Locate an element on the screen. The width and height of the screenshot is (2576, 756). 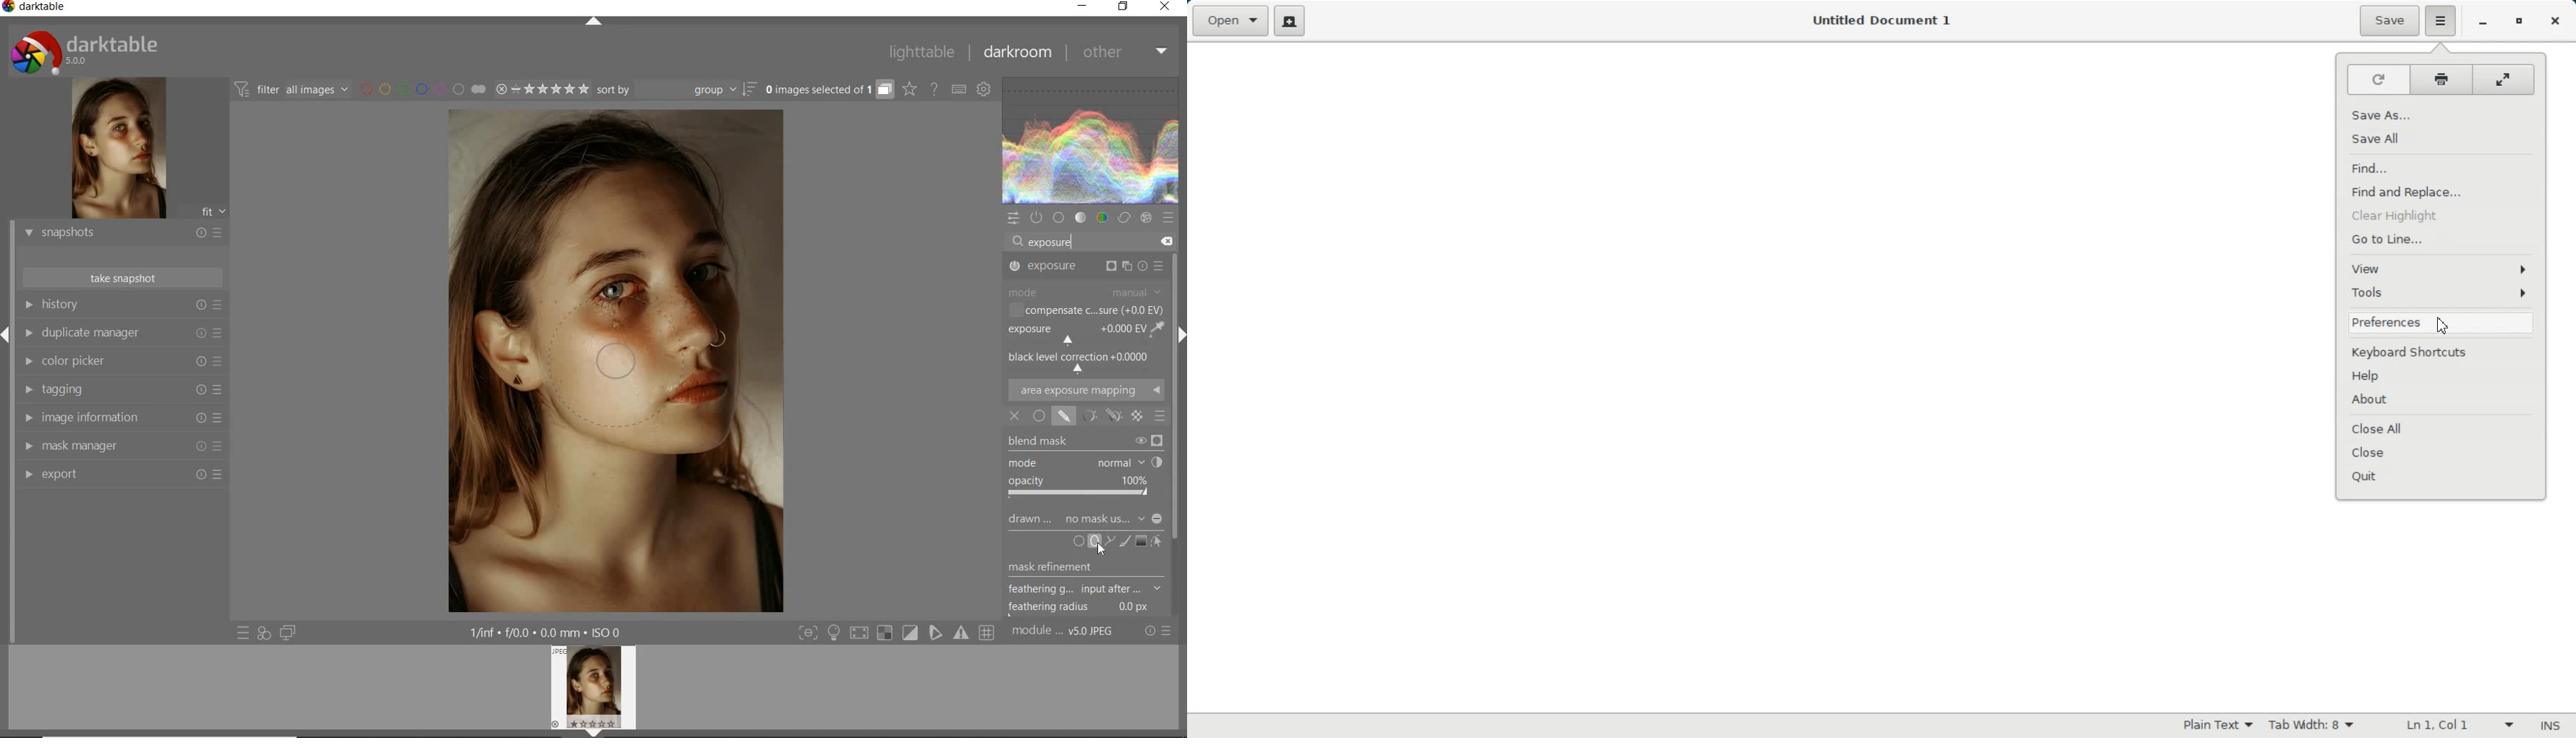
FEATHERING G... is located at coordinates (1085, 590).